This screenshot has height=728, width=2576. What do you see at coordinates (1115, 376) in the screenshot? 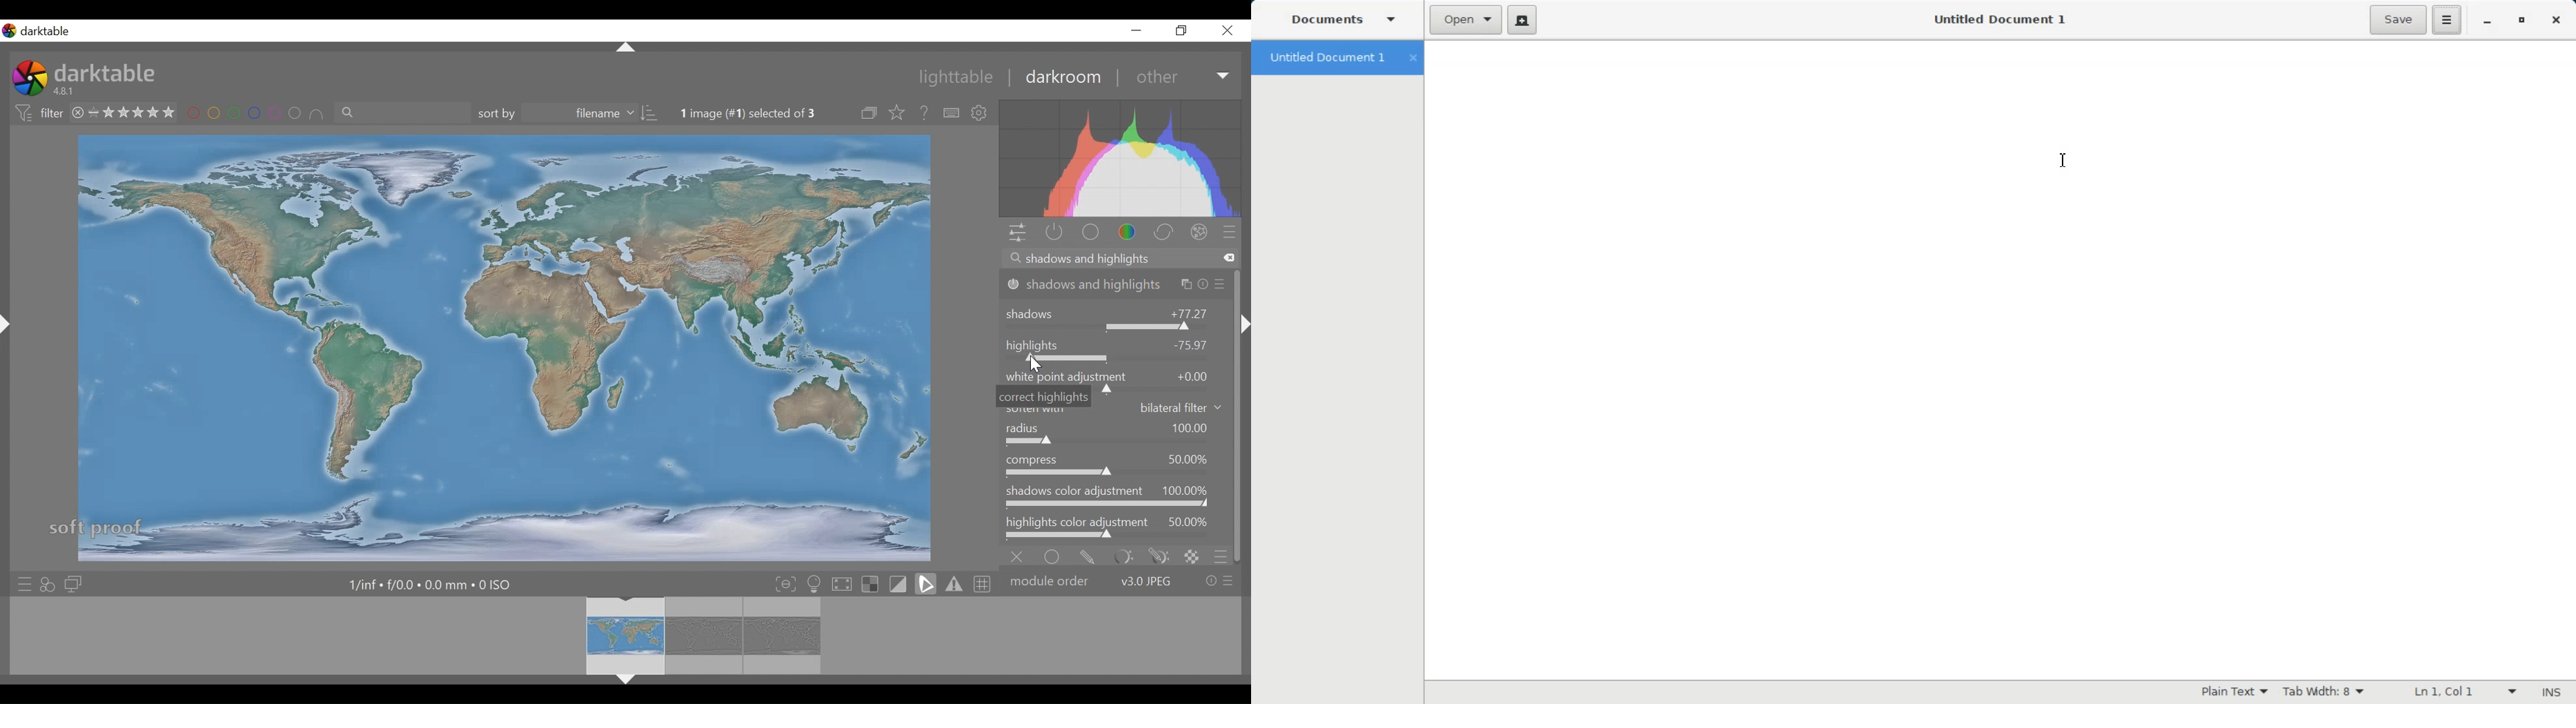
I see `white point adjustment` at bounding box center [1115, 376].